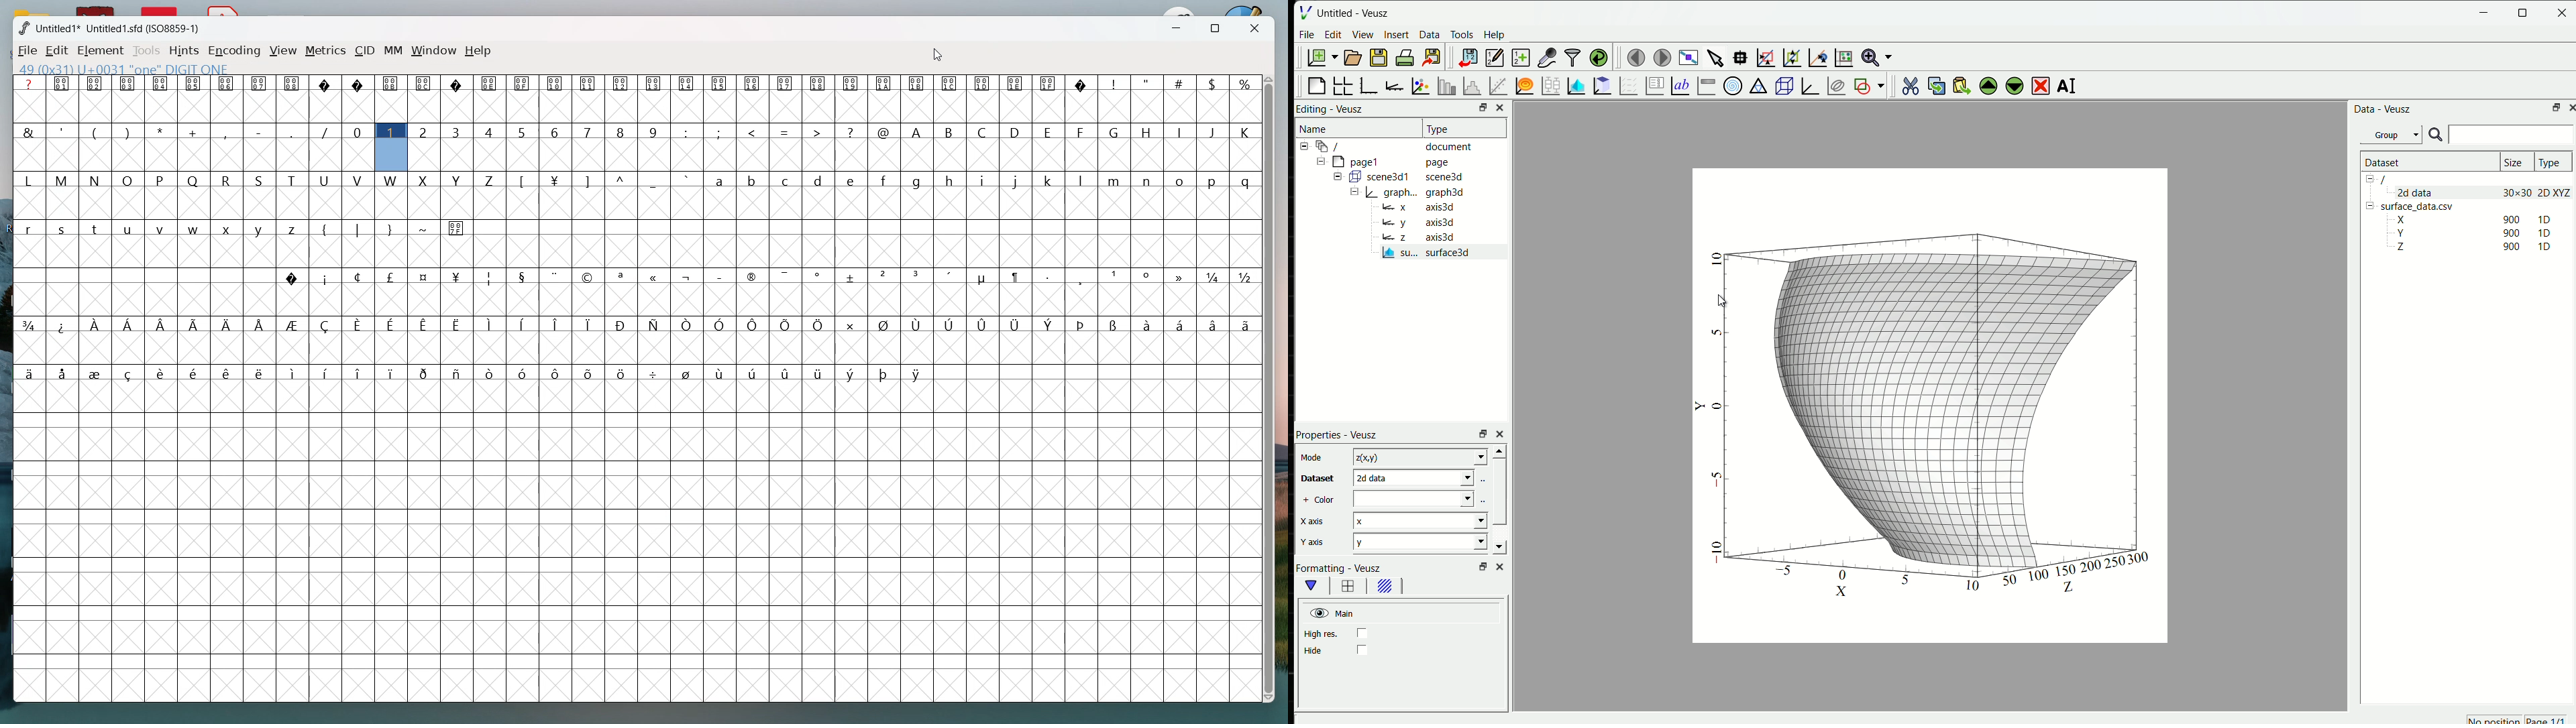 This screenshot has height=728, width=2576. I want to click on draw a rectangle to zoom graph axes, so click(1766, 58).